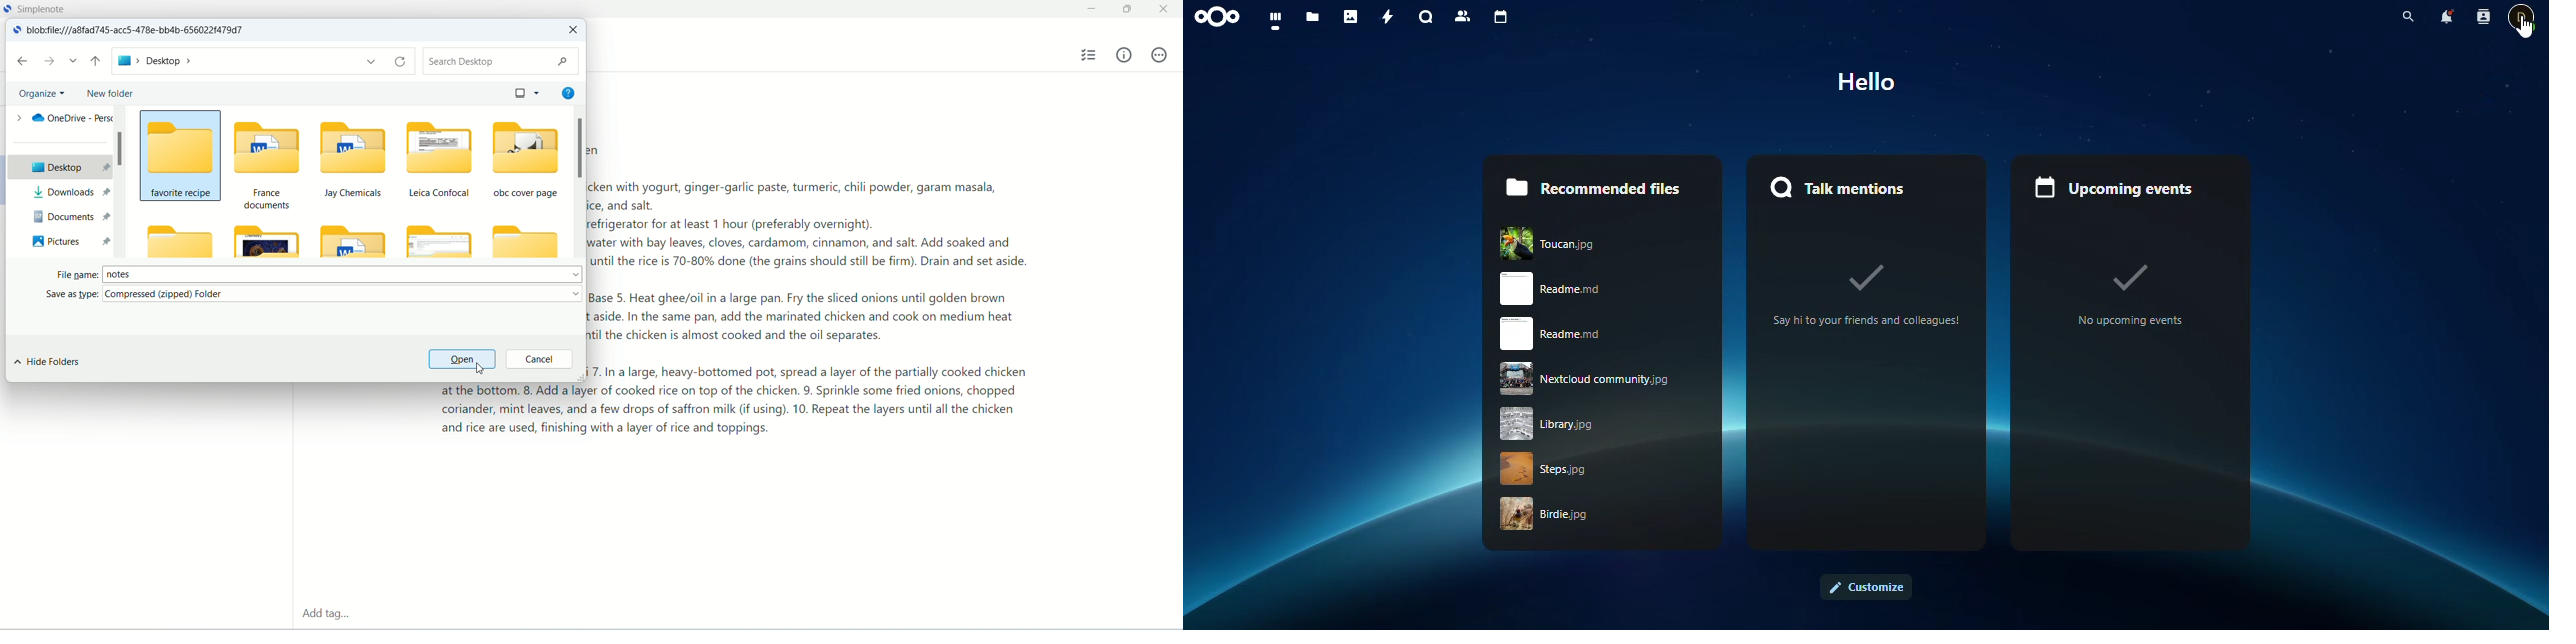  What do you see at coordinates (324, 615) in the screenshot?
I see `add tag` at bounding box center [324, 615].